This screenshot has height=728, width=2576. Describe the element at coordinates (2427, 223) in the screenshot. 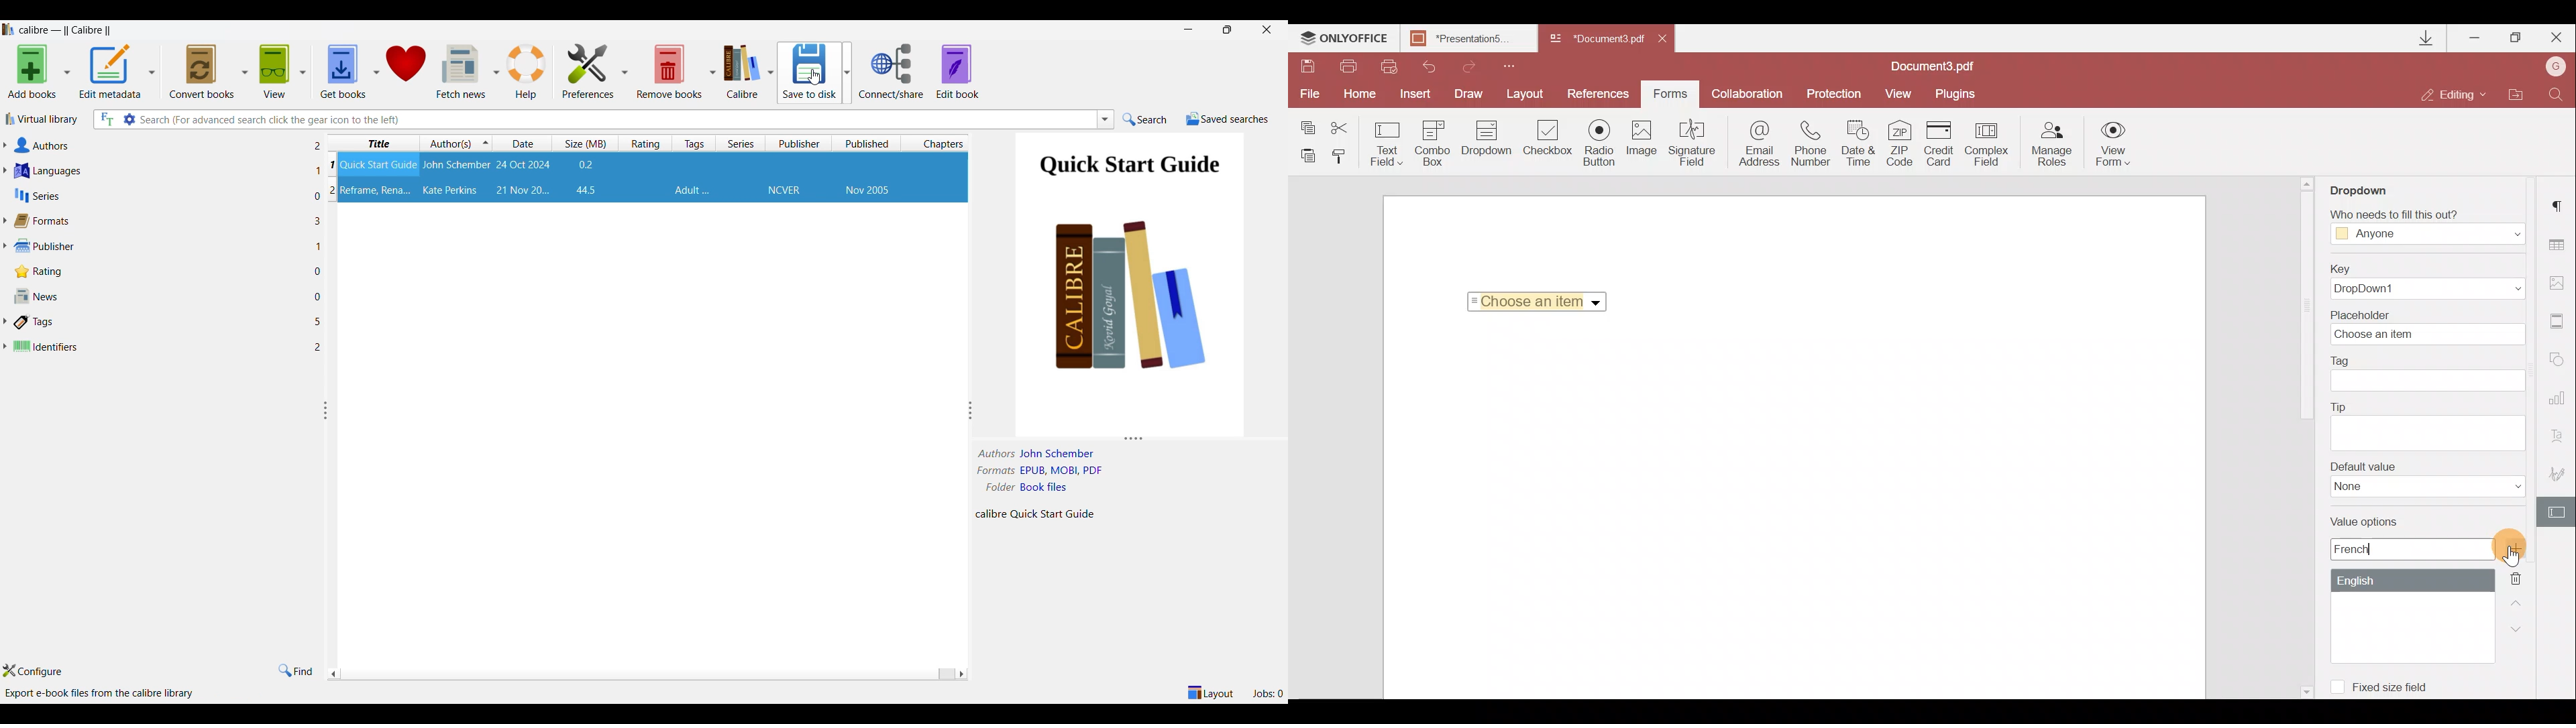

I see `Who needs to fill this out?` at that location.